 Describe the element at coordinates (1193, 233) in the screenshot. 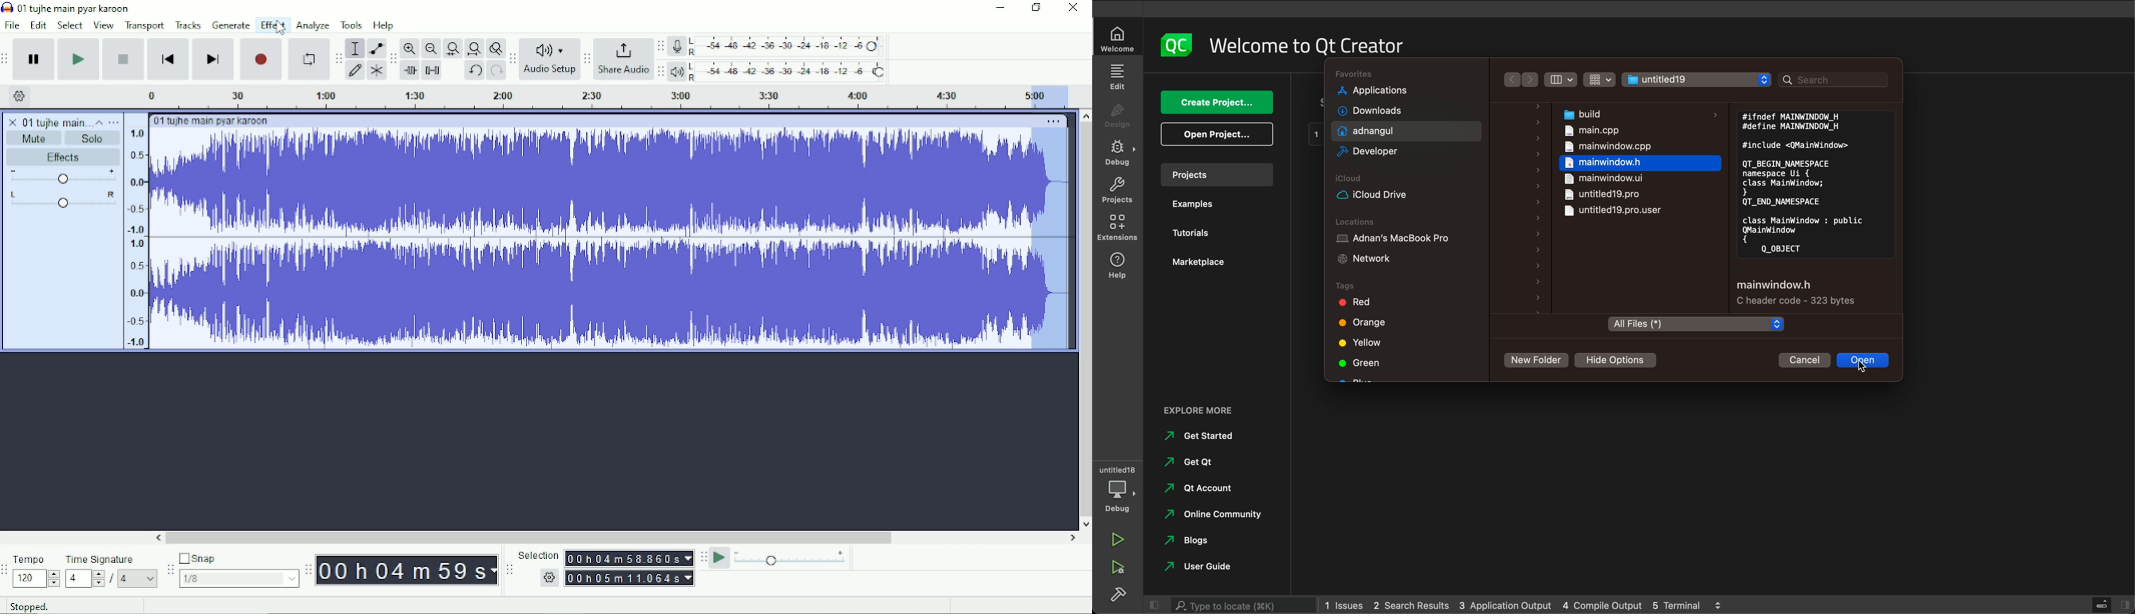

I see `tutorials` at that location.